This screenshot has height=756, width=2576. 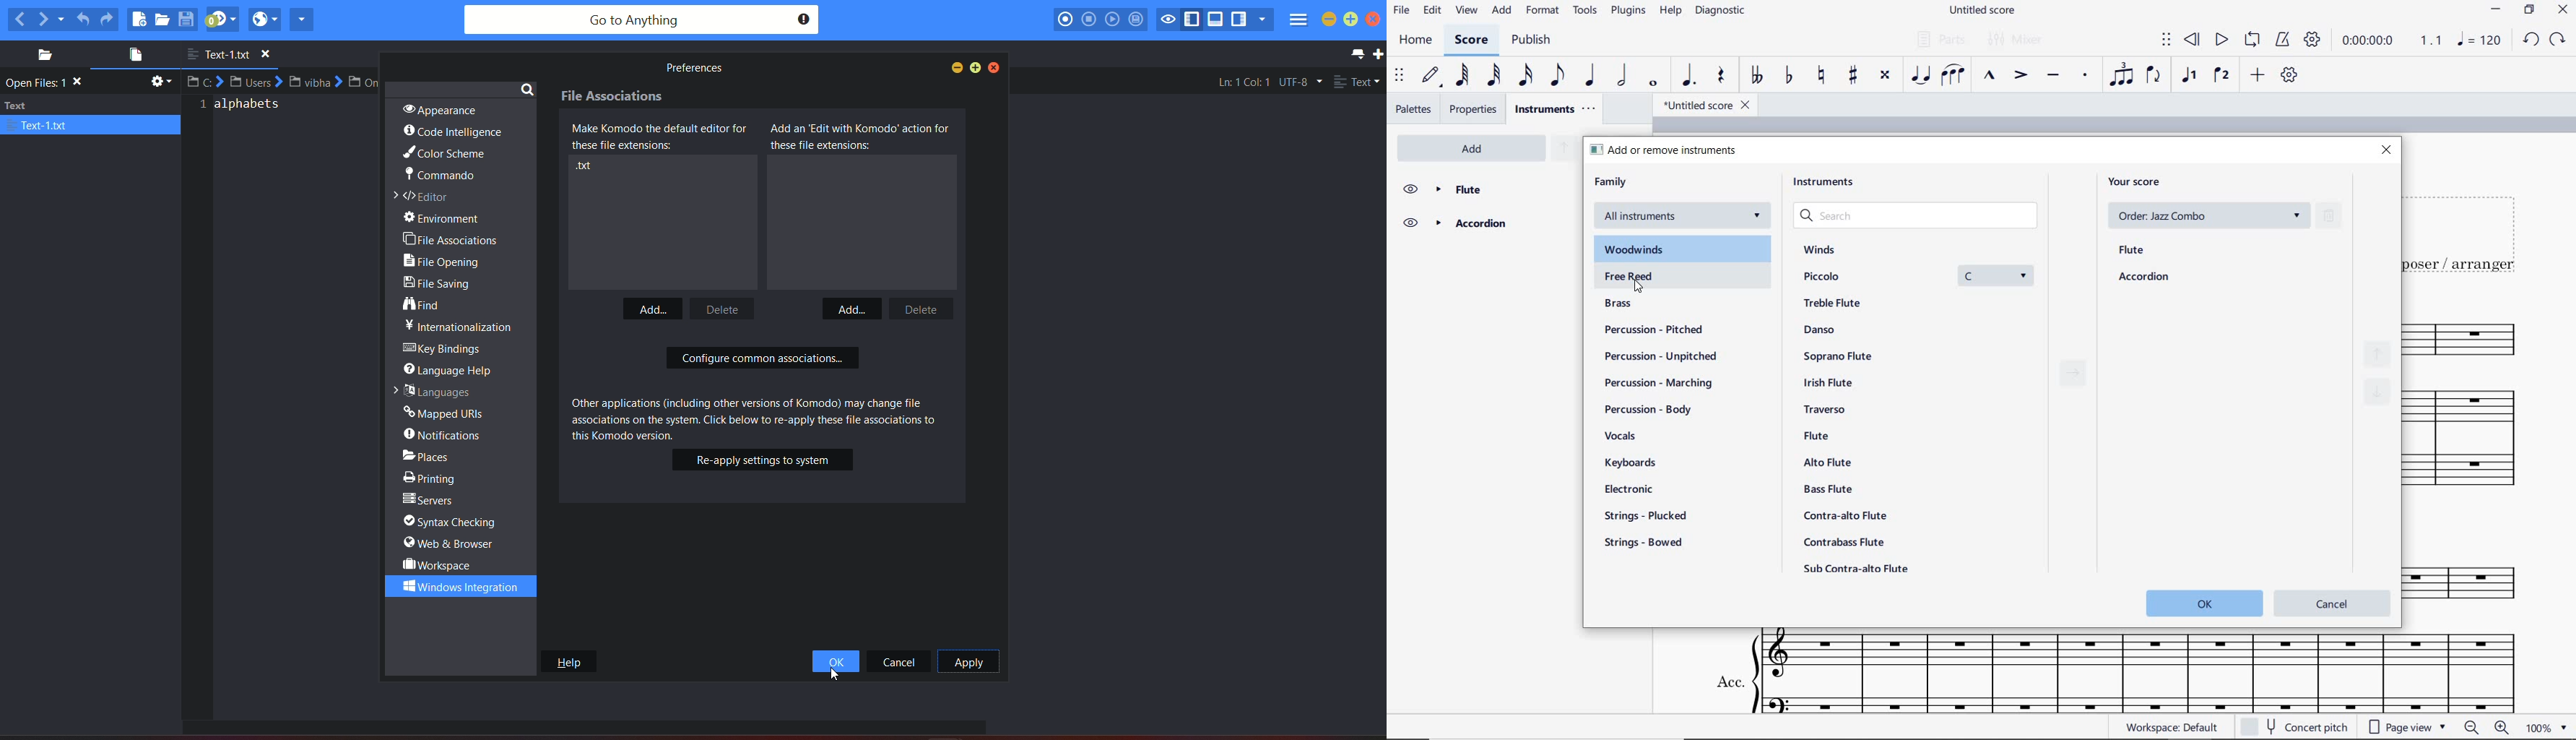 What do you see at coordinates (2155, 76) in the screenshot?
I see `flip direction` at bounding box center [2155, 76].